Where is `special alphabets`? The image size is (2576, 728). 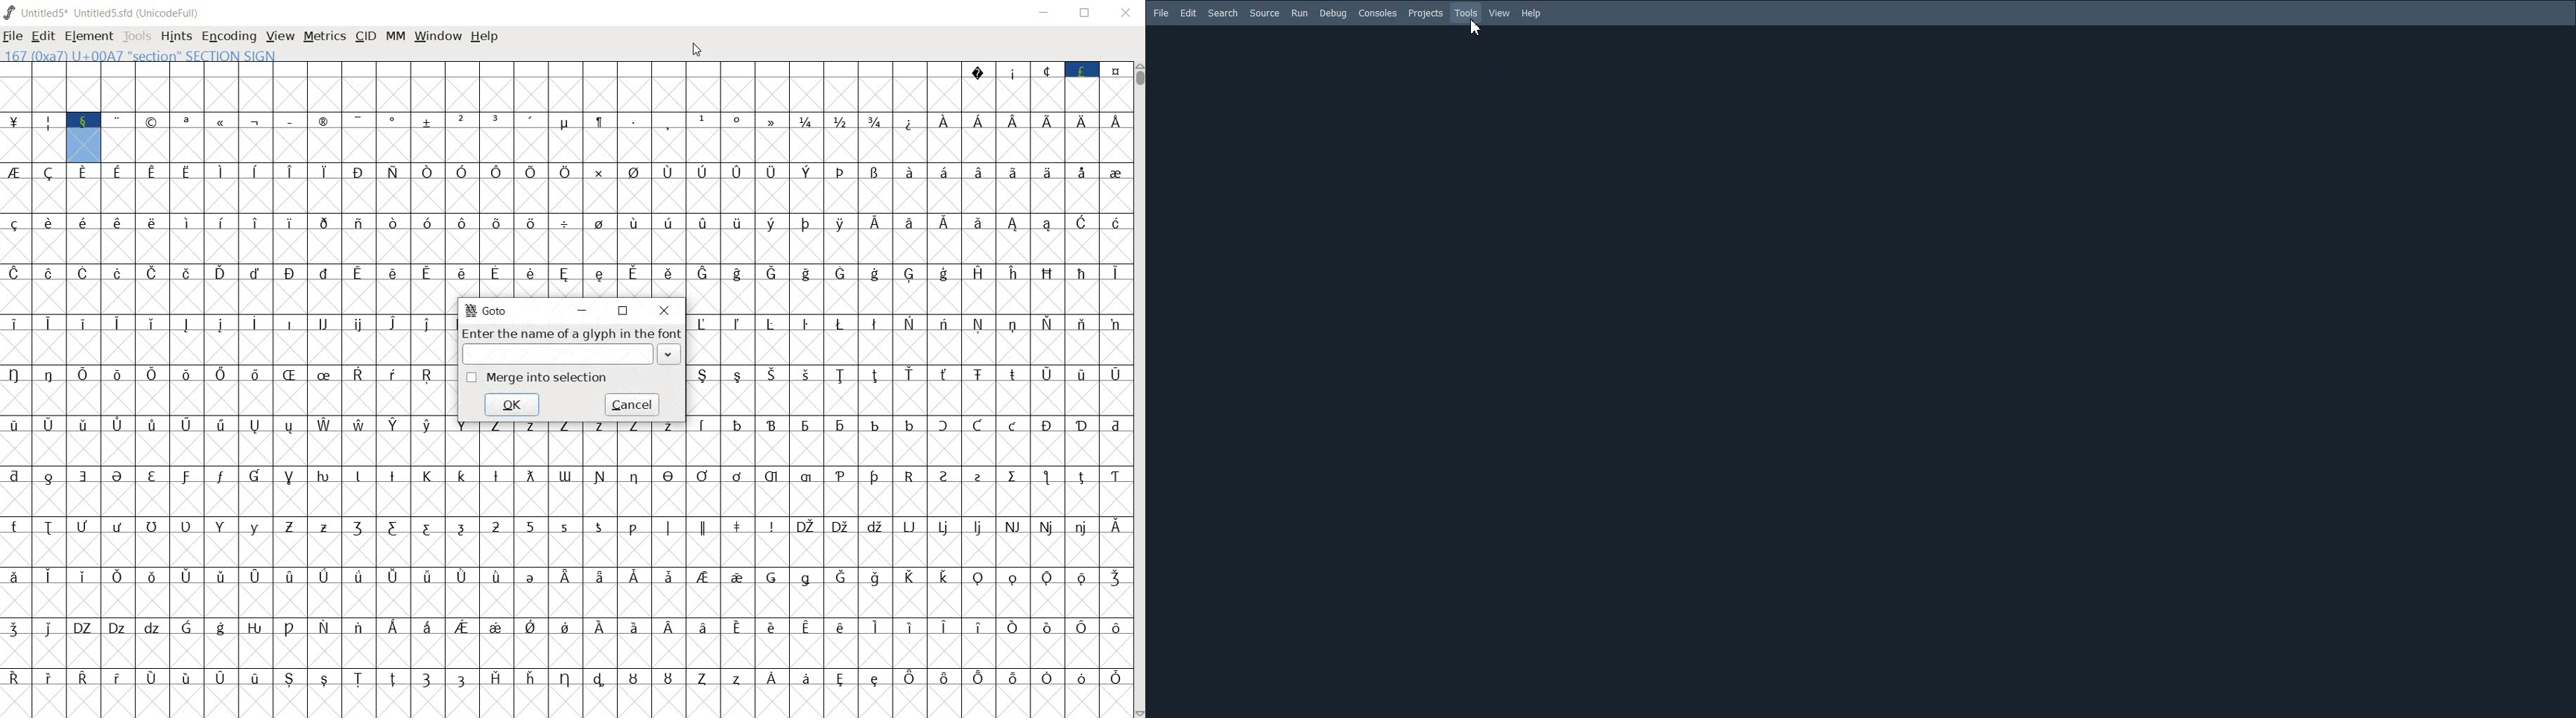
special alphabets is located at coordinates (446, 542).